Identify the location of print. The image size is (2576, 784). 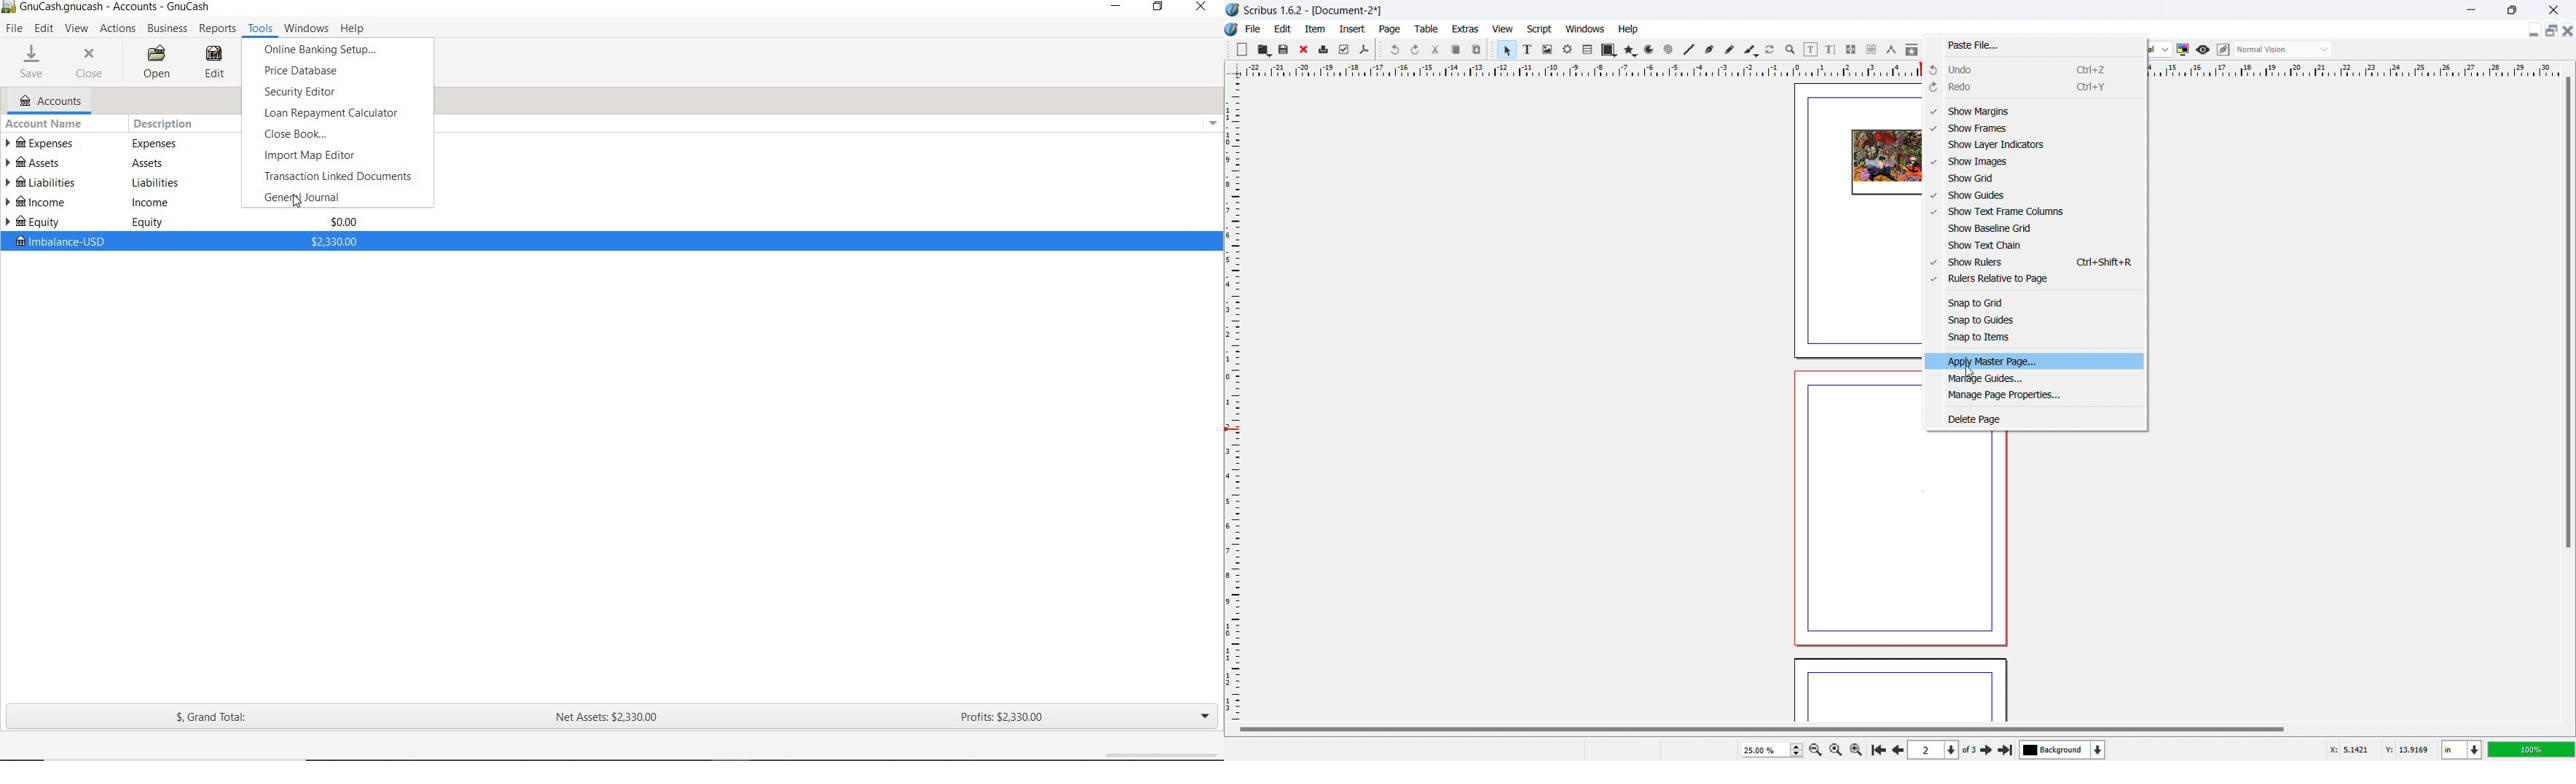
(1324, 48).